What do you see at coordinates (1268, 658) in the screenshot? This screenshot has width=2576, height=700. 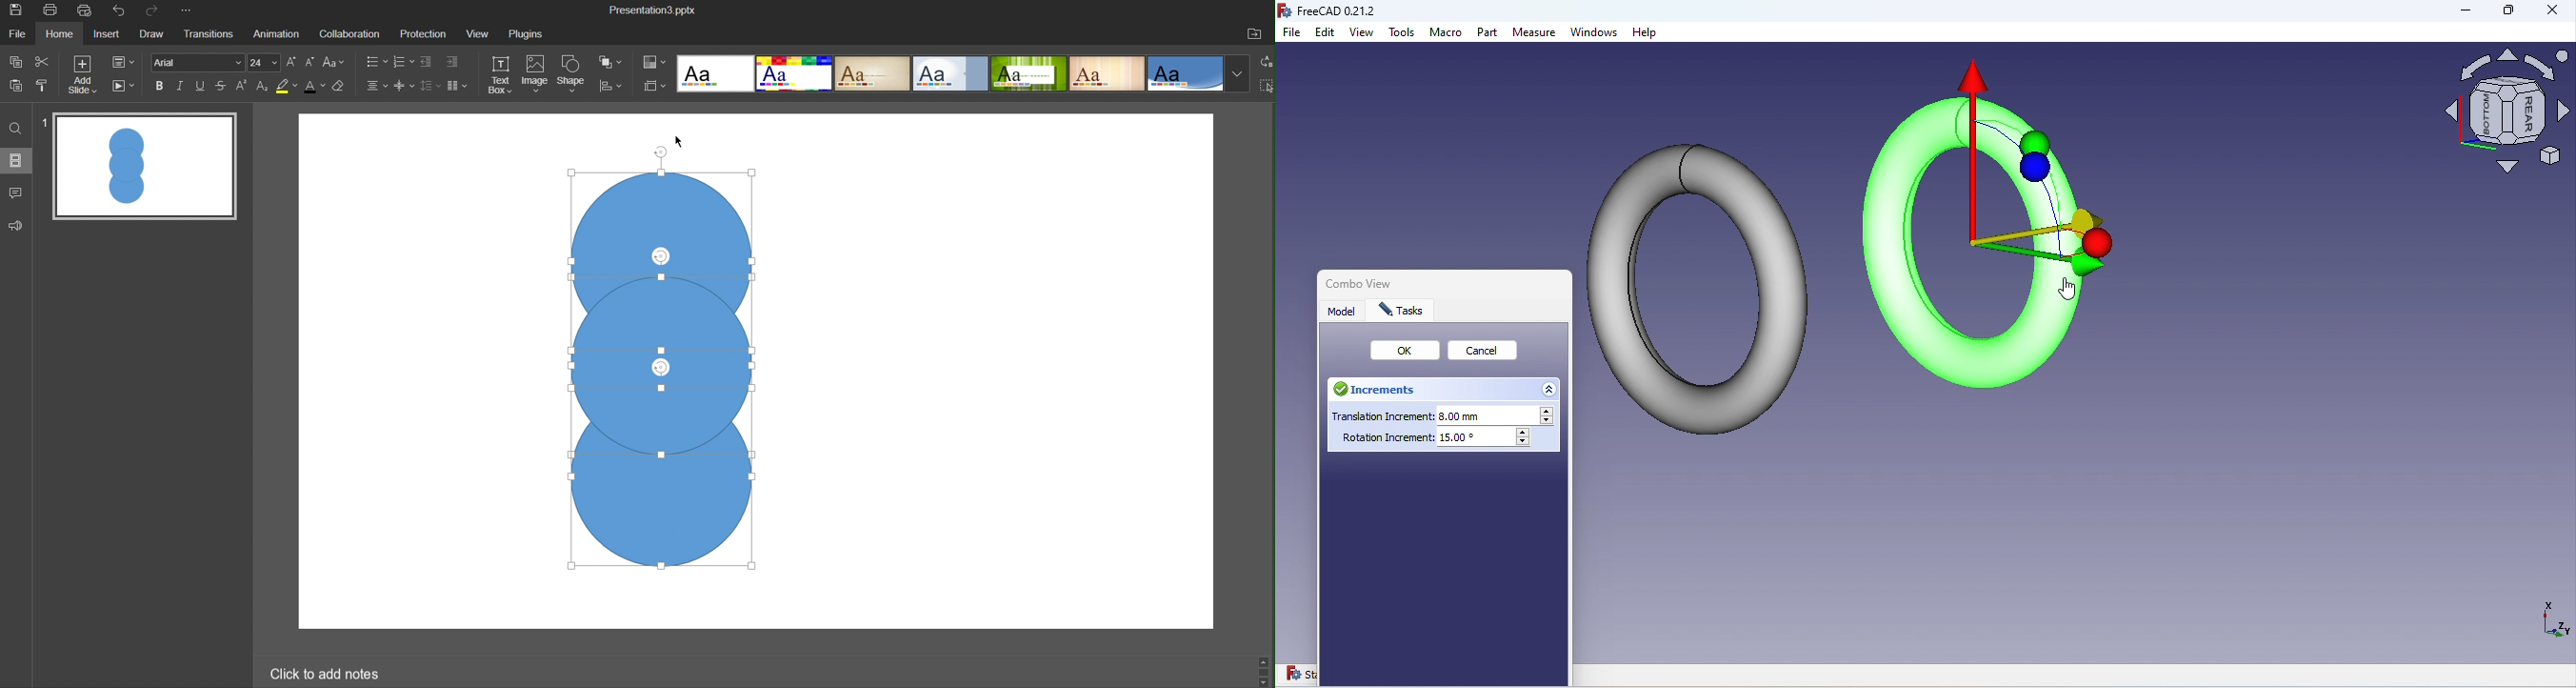 I see `Scroll up` at bounding box center [1268, 658].